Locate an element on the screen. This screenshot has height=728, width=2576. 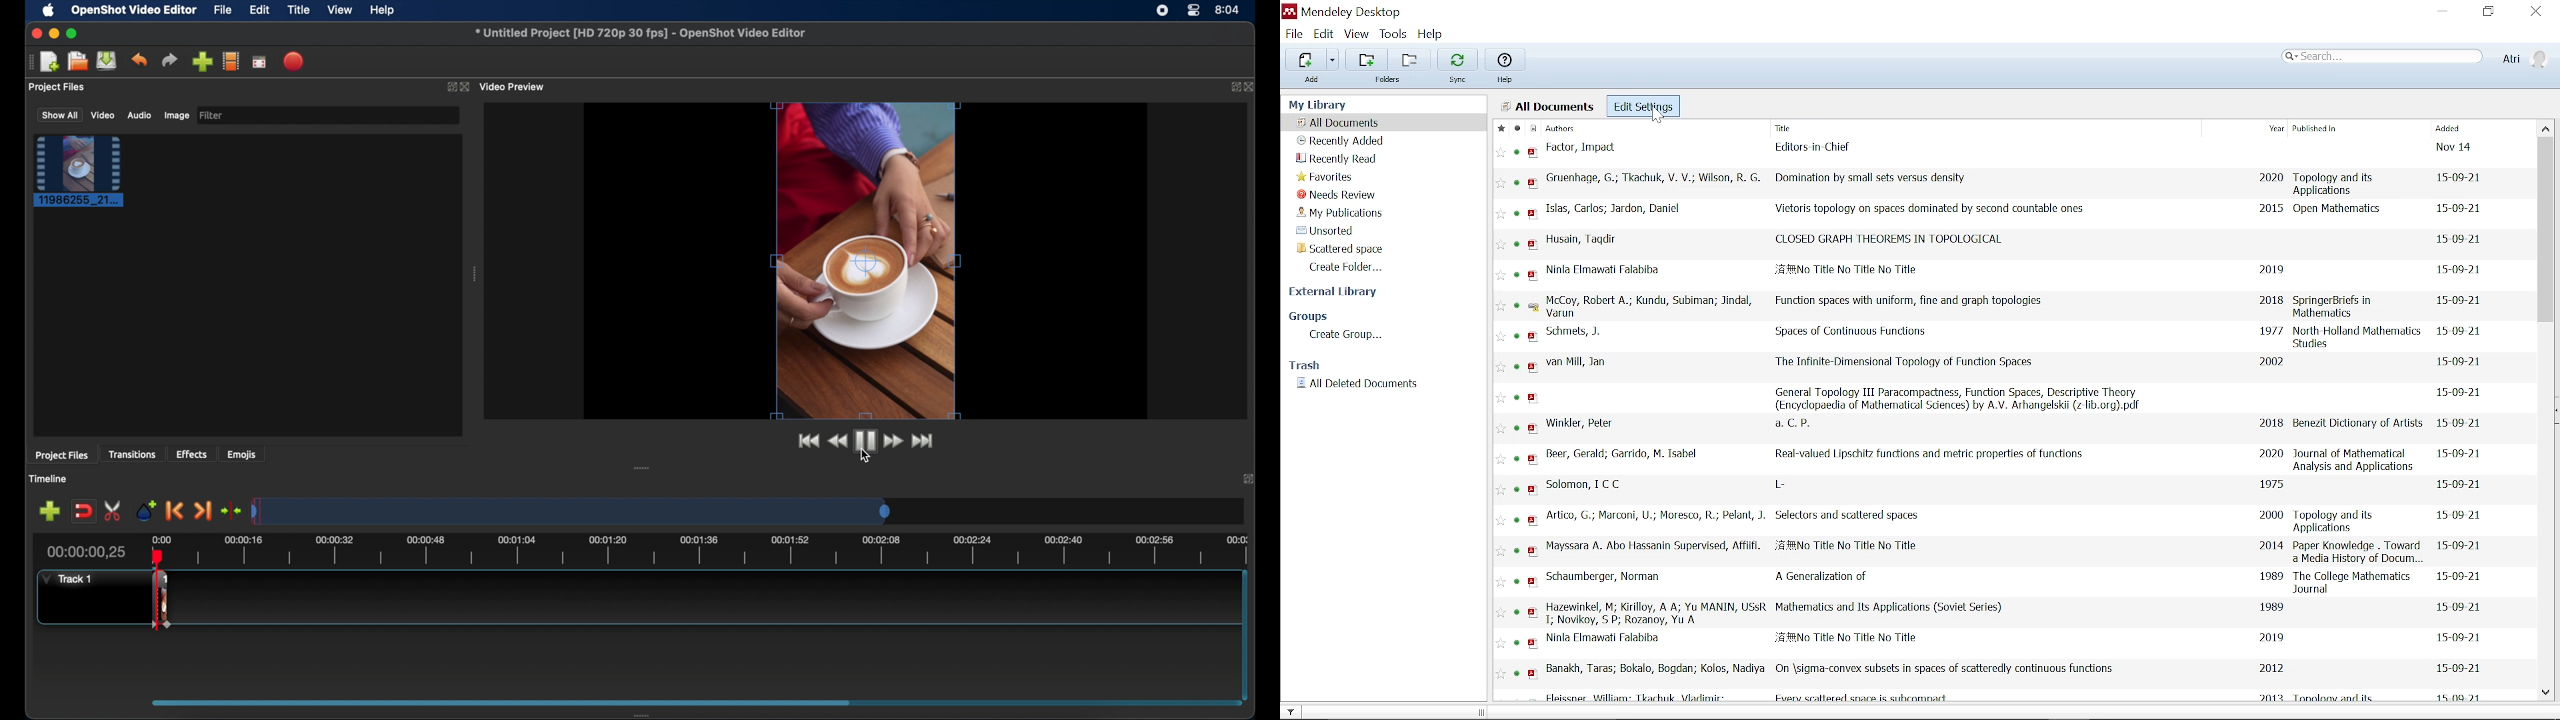
fastfoward is located at coordinates (894, 441).